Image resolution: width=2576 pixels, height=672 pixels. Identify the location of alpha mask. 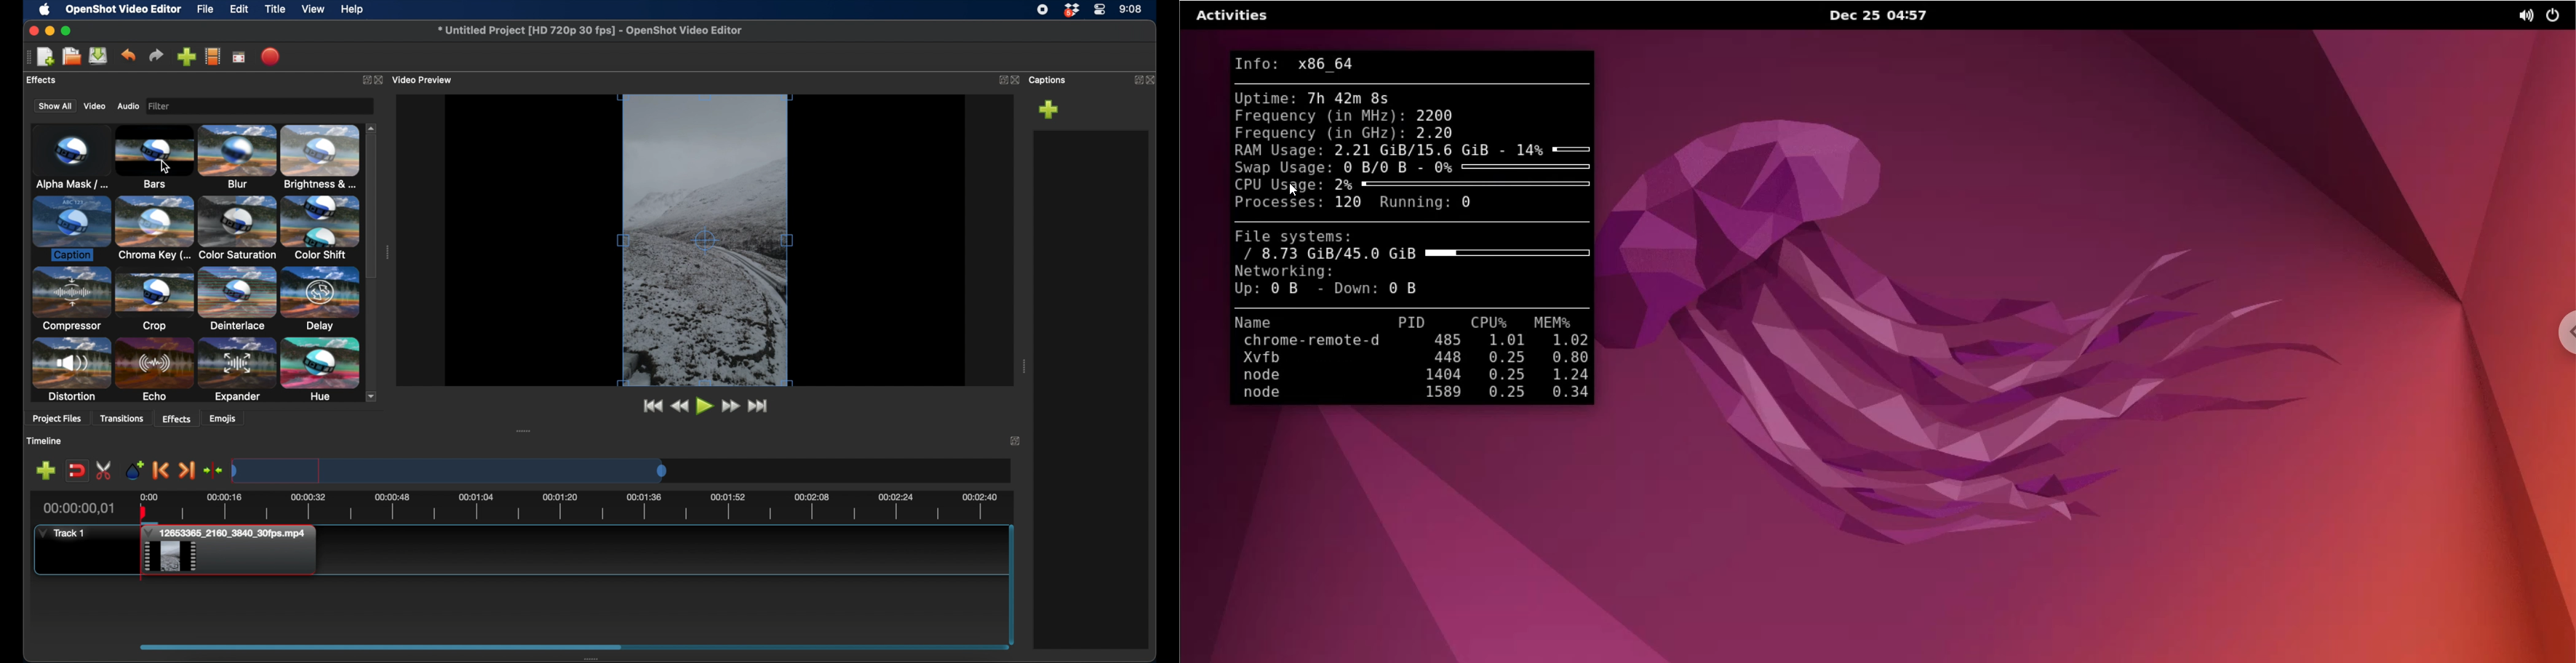
(69, 155).